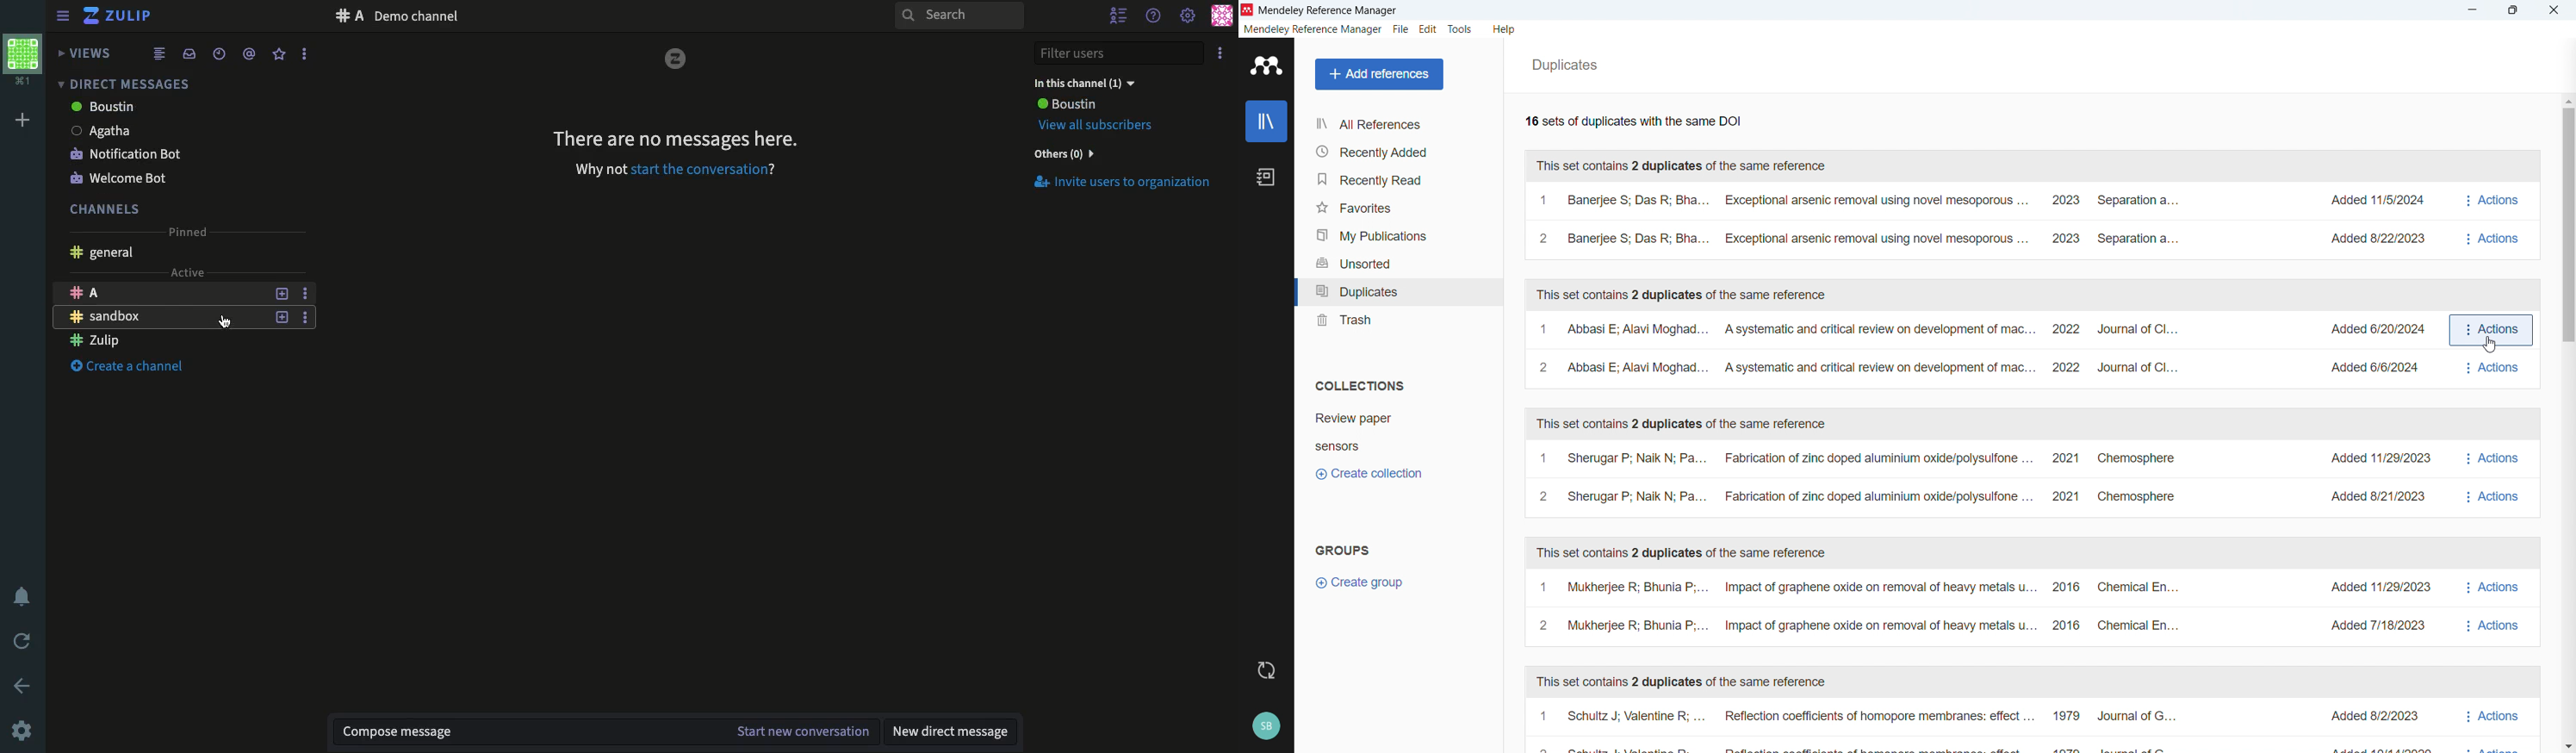  Describe the element at coordinates (2513, 10) in the screenshot. I see `Maximise ` at that location.